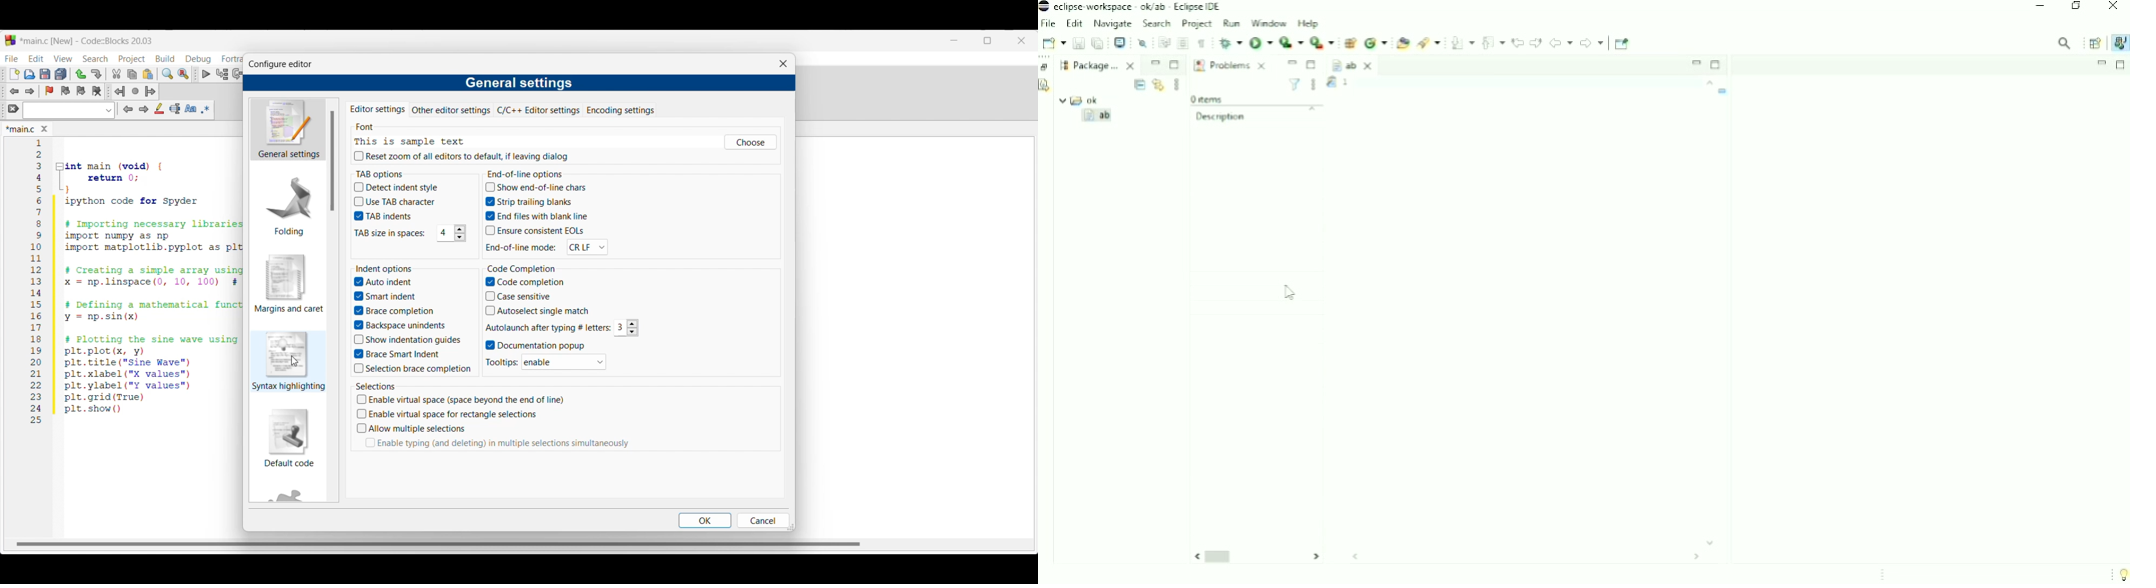 The image size is (2156, 588). Describe the element at coordinates (1120, 42) in the screenshot. I see `Open a Terminal` at that location.